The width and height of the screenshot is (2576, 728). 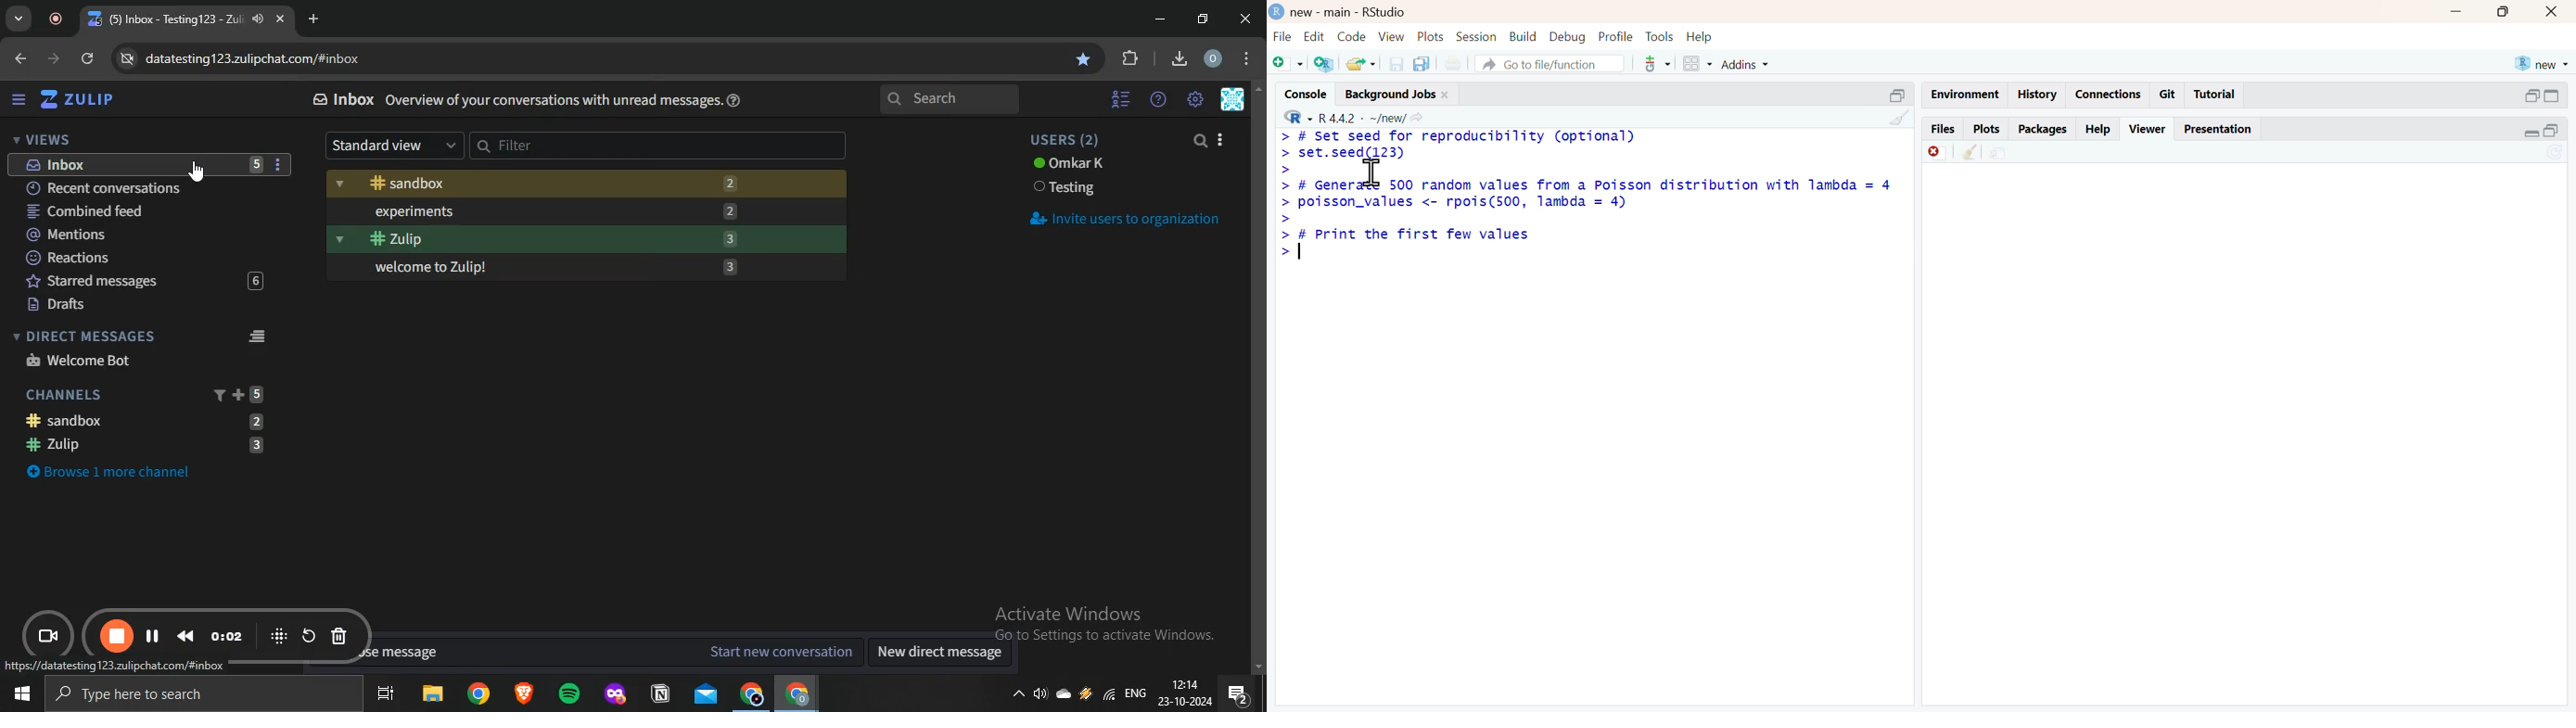 What do you see at coordinates (583, 238) in the screenshot?
I see `zulip` at bounding box center [583, 238].